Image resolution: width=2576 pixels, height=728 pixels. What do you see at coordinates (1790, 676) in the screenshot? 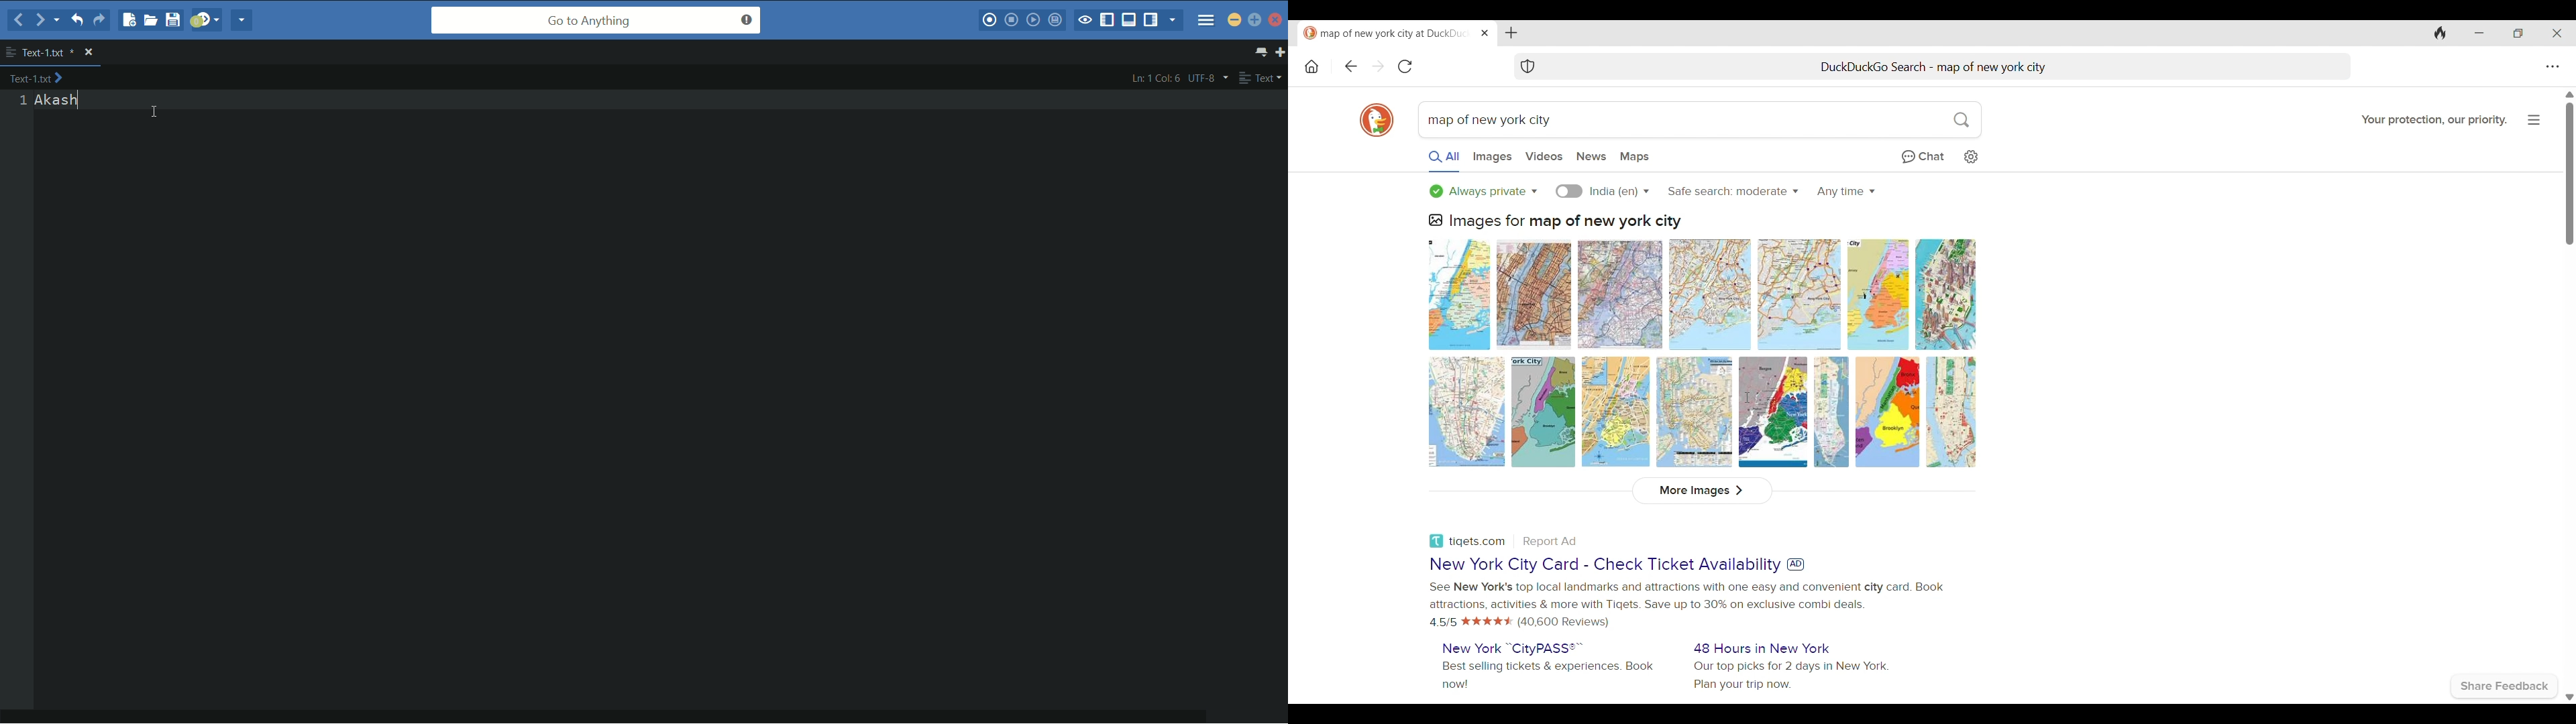
I see `Our top picks for 2 days in New York. Plan your trip now.` at bounding box center [1790, 676].